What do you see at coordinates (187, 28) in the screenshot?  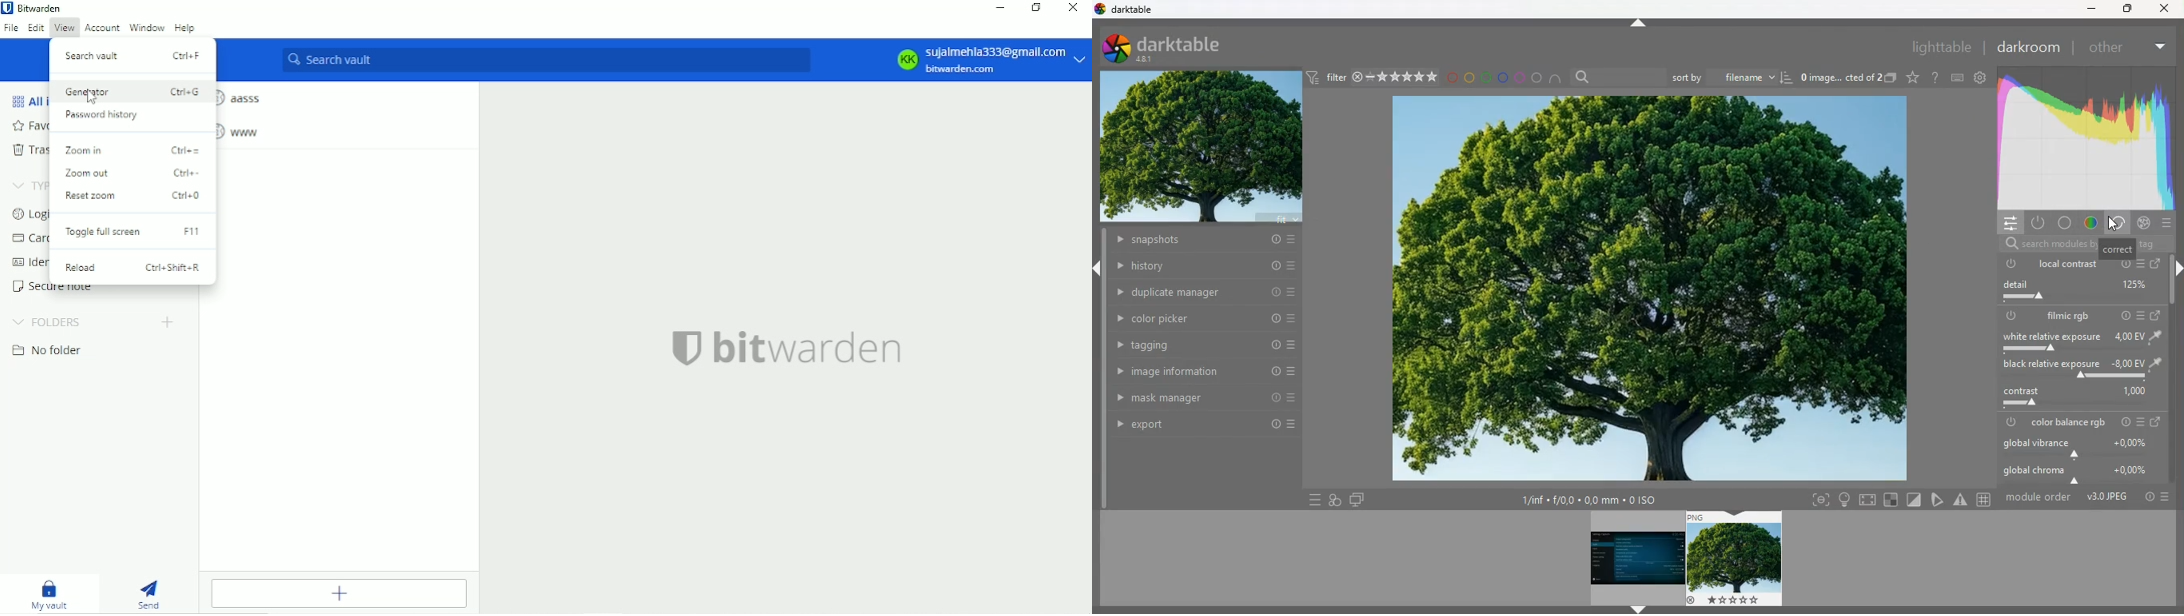 I see `Help` at bounding box center [187, 28].